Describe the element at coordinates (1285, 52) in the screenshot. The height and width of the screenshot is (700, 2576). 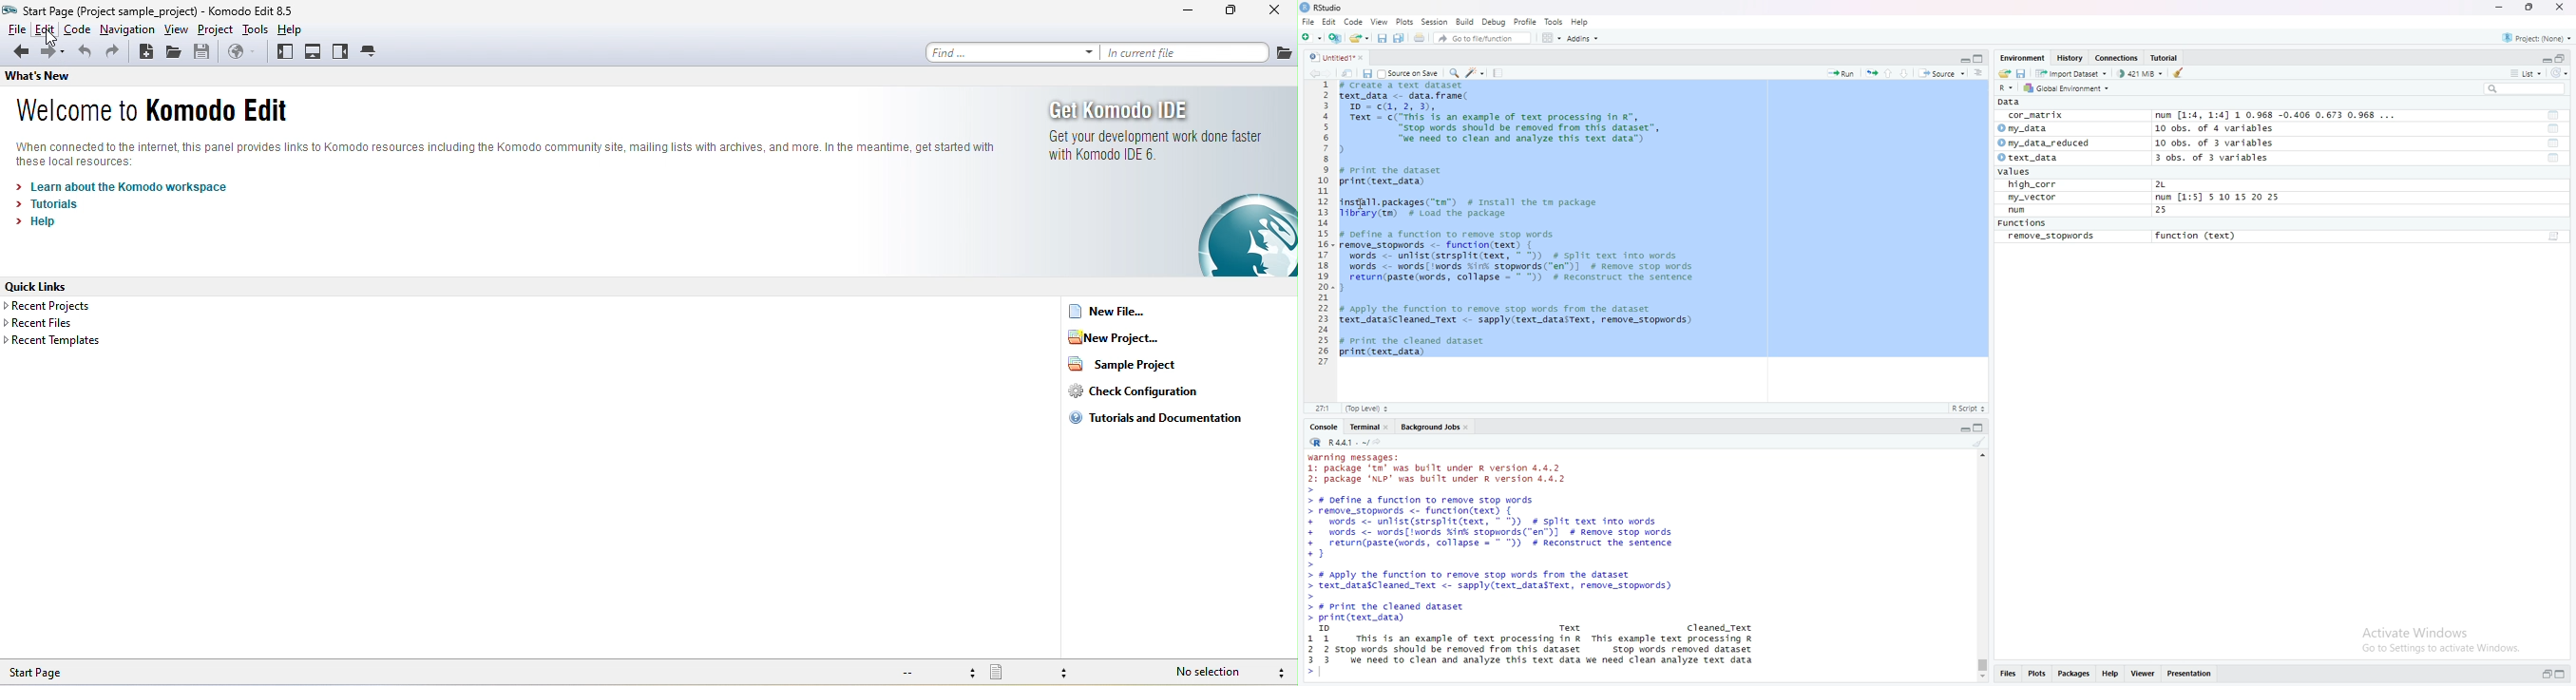
I see `file` at that location.